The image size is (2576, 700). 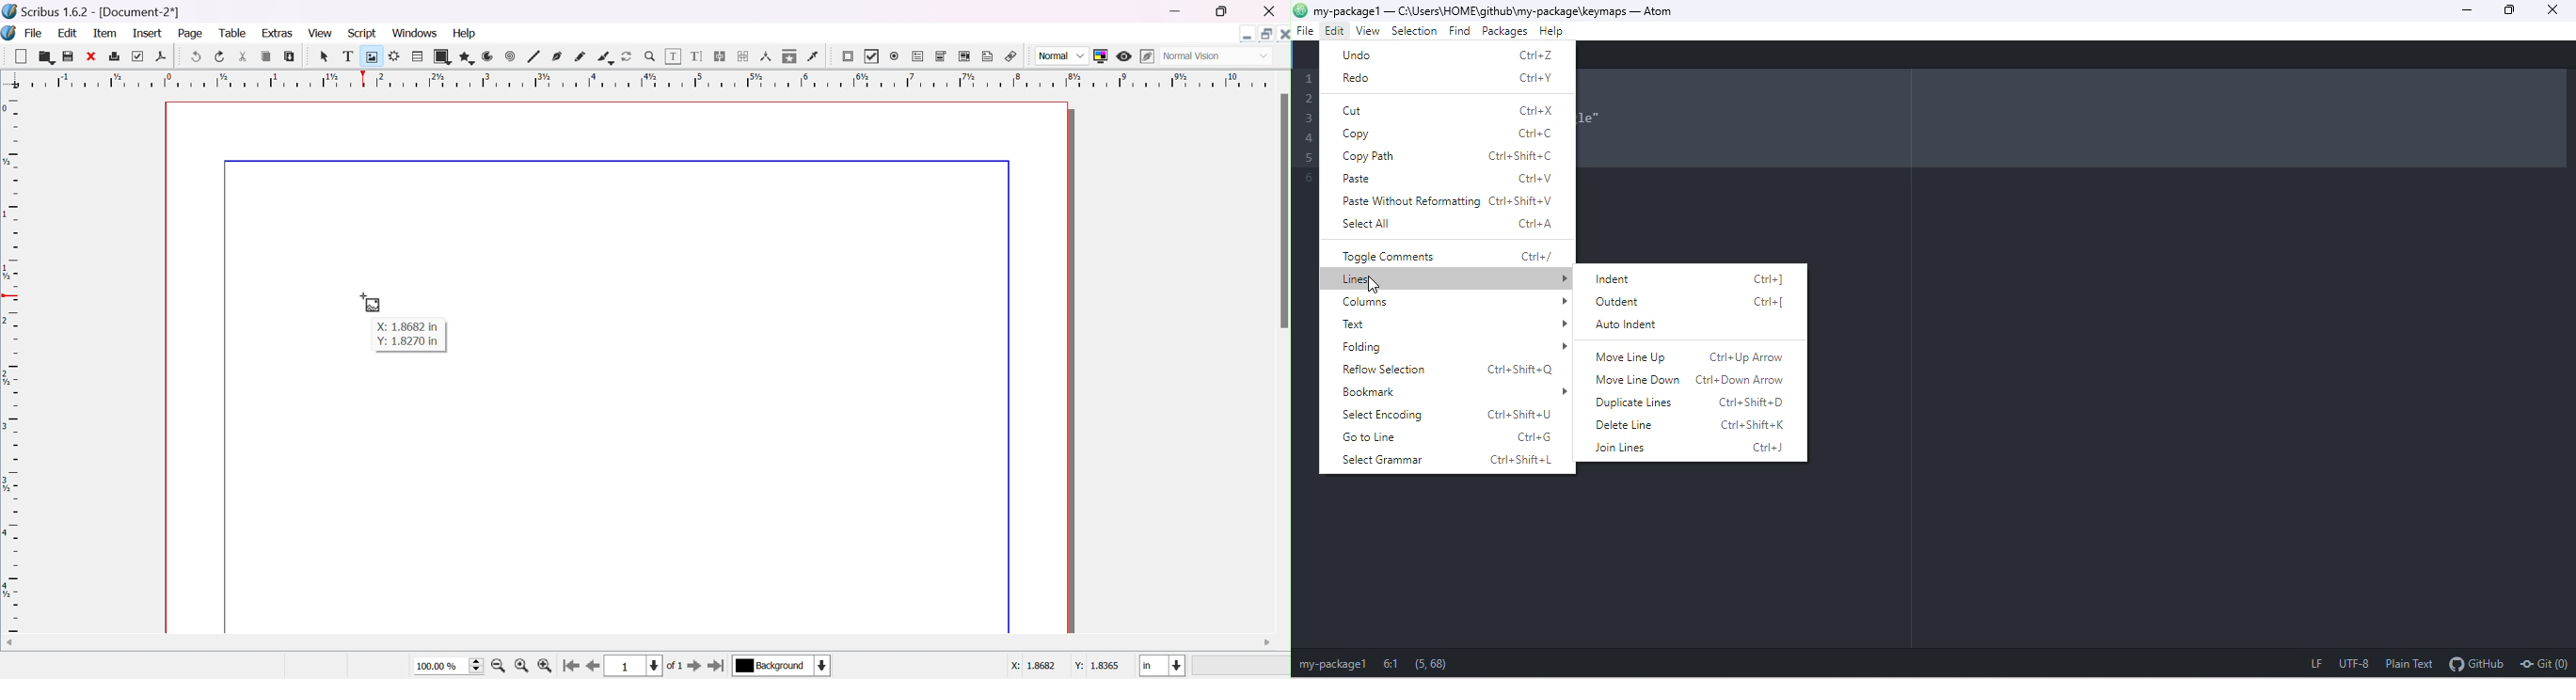 I want to click on edit contents of frame, so click(x=673, y=55).